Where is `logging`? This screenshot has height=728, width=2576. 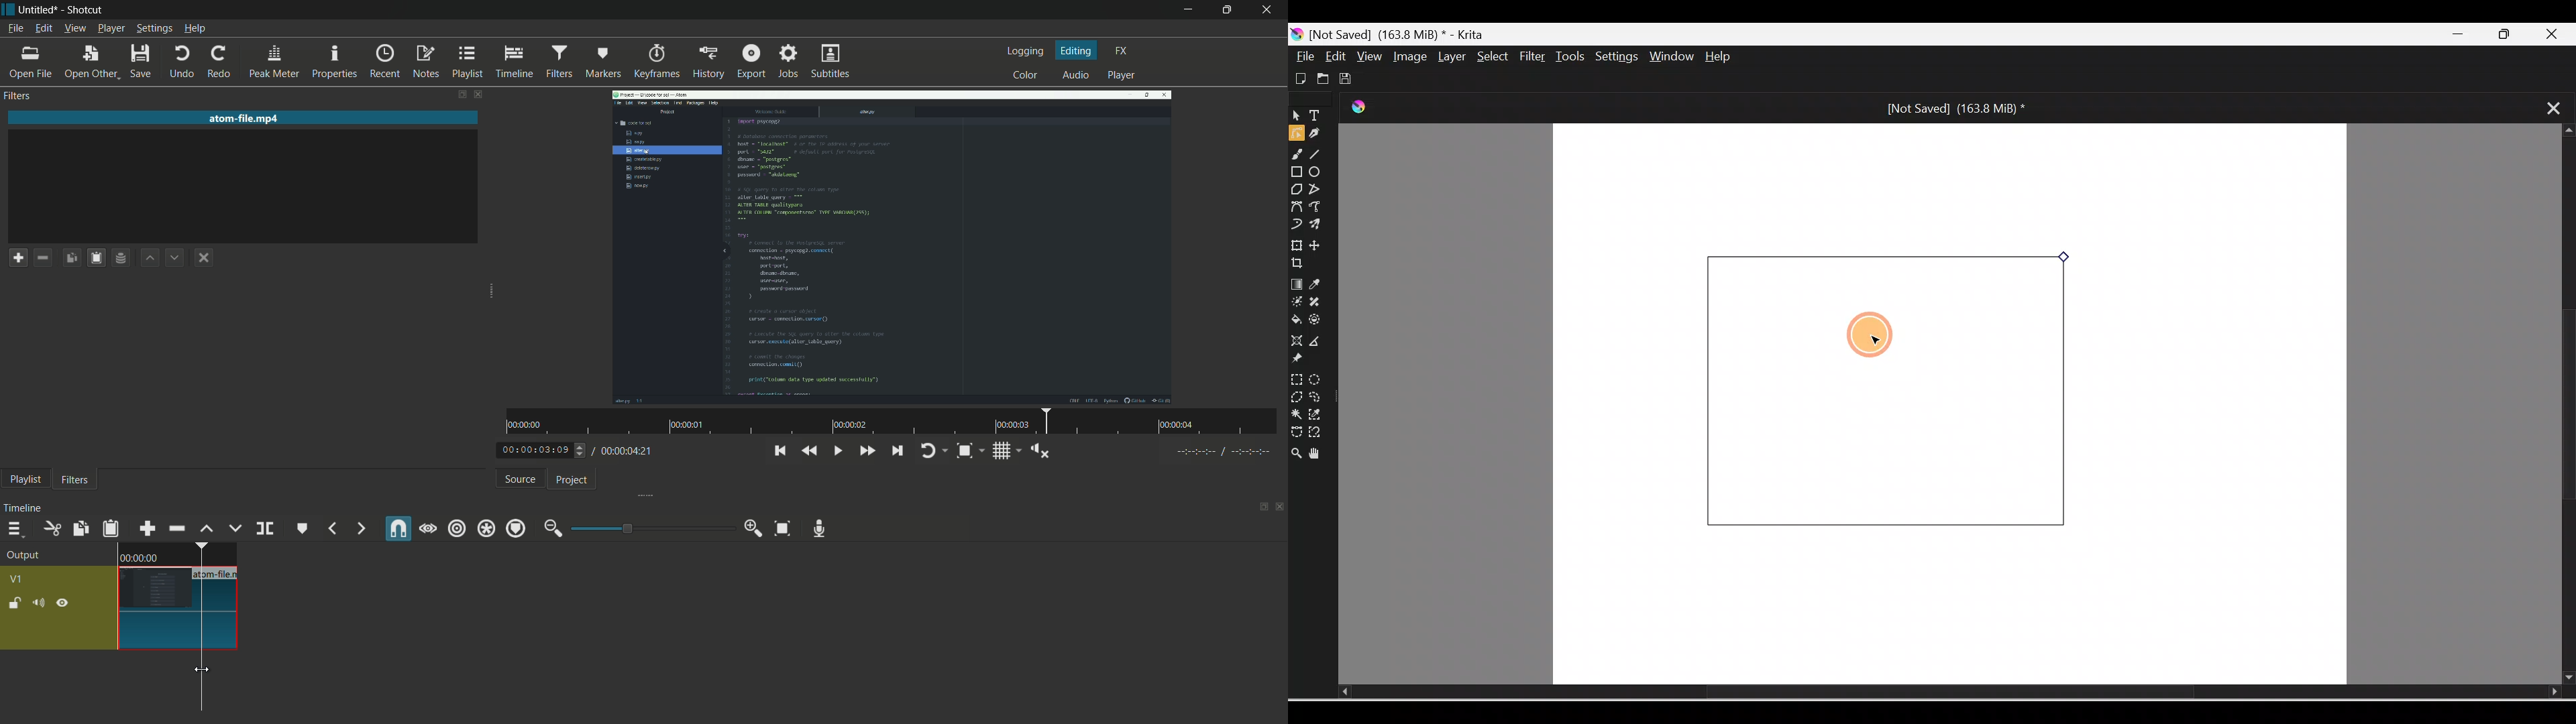
logging is located at coordinates (1026, 50).